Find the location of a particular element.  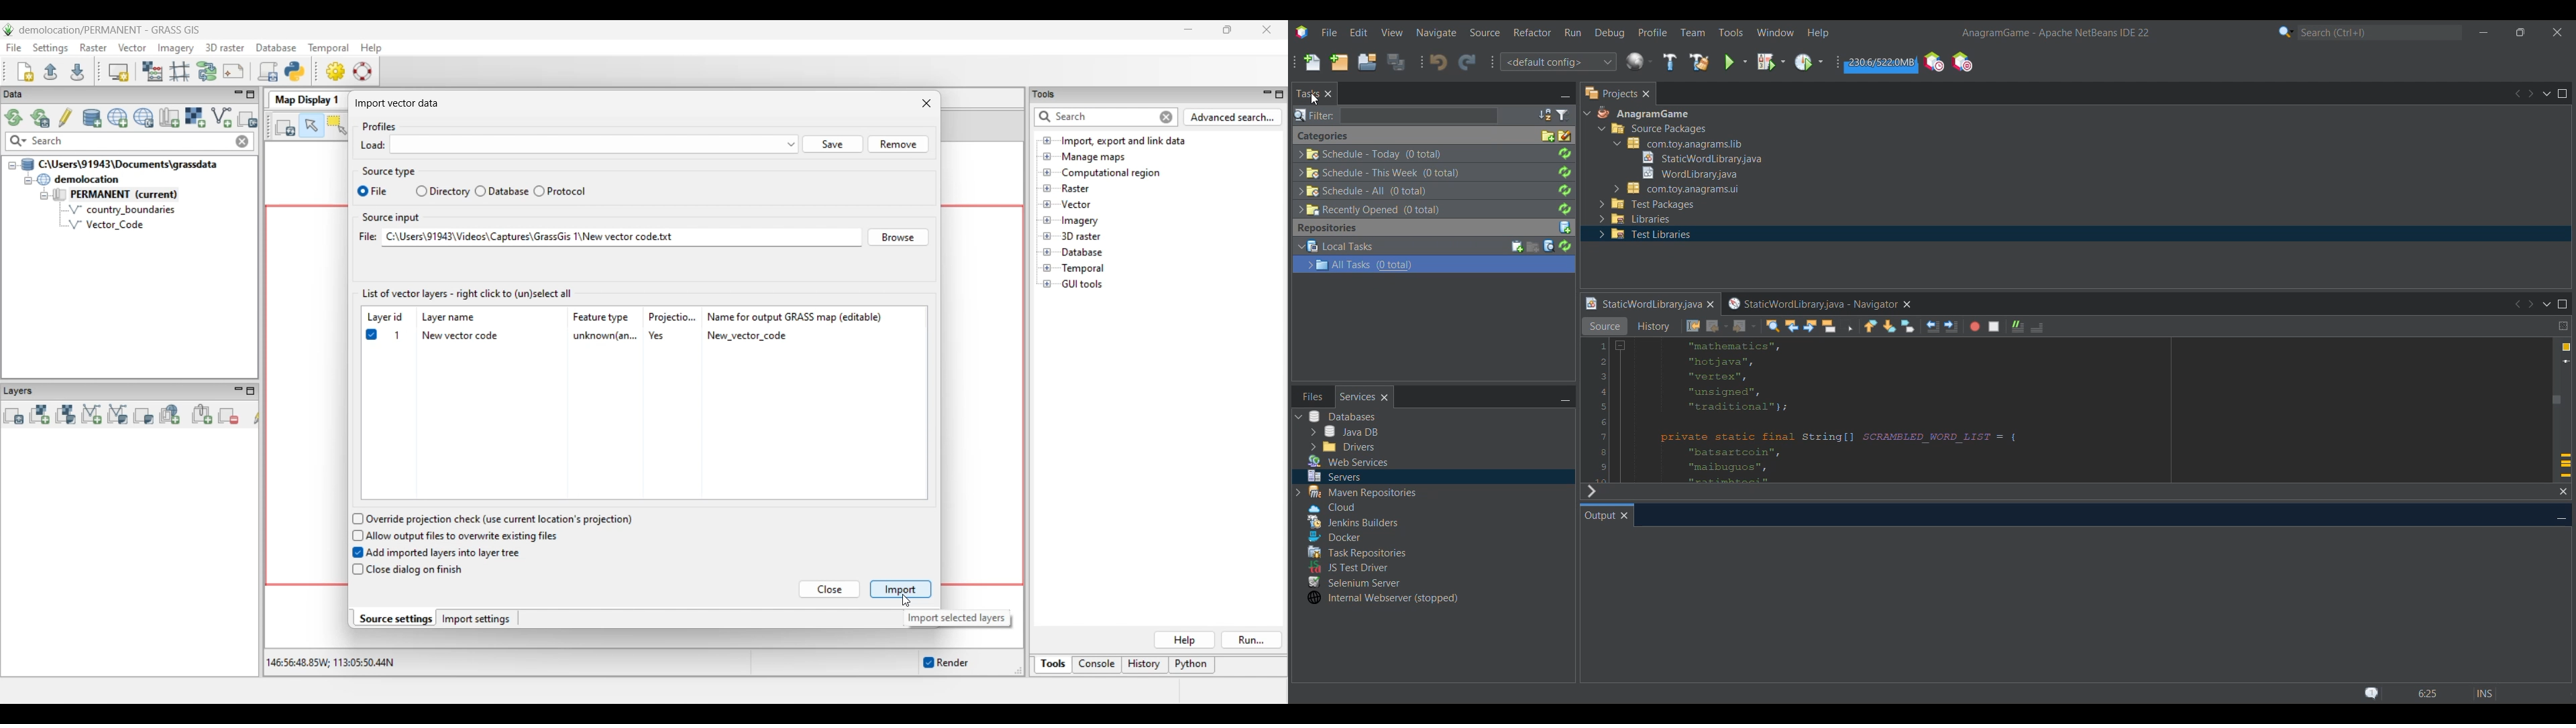

 is located at coordinates (1678, 143).